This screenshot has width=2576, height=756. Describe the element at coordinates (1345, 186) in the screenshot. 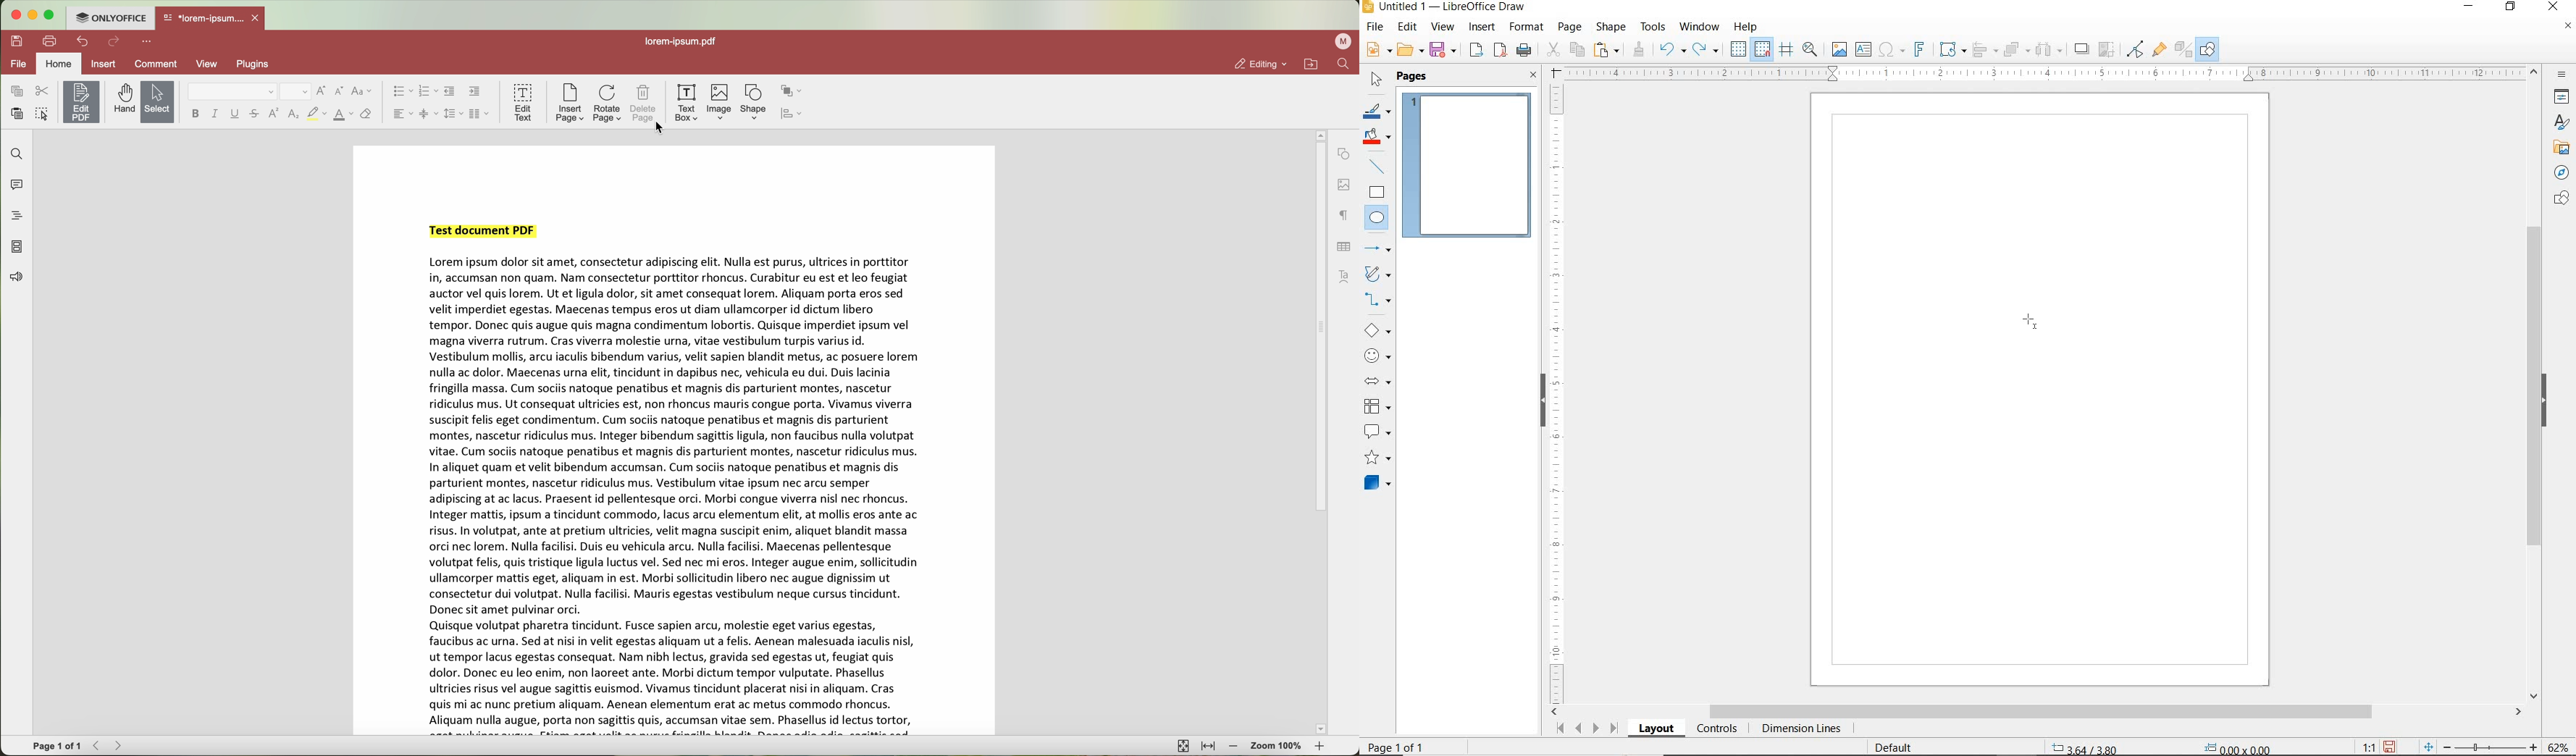

I see `image settings` at that location.